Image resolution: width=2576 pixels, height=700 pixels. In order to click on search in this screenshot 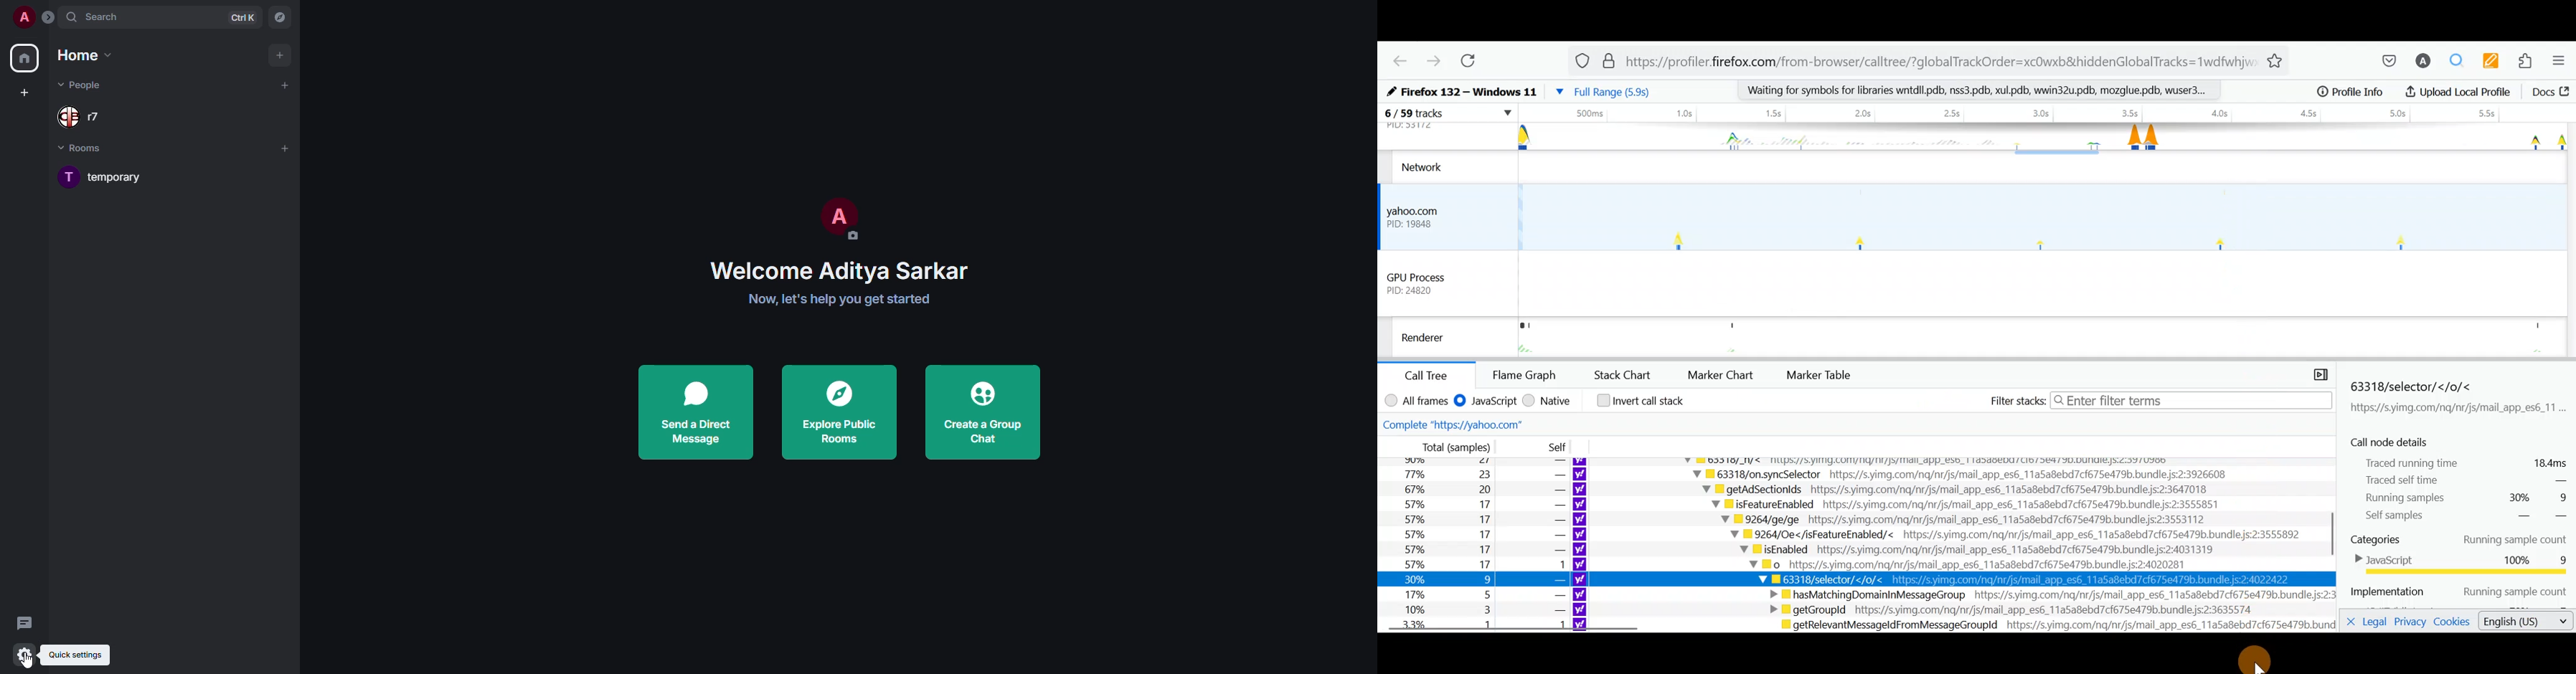, I will do `click(95, 16)`.